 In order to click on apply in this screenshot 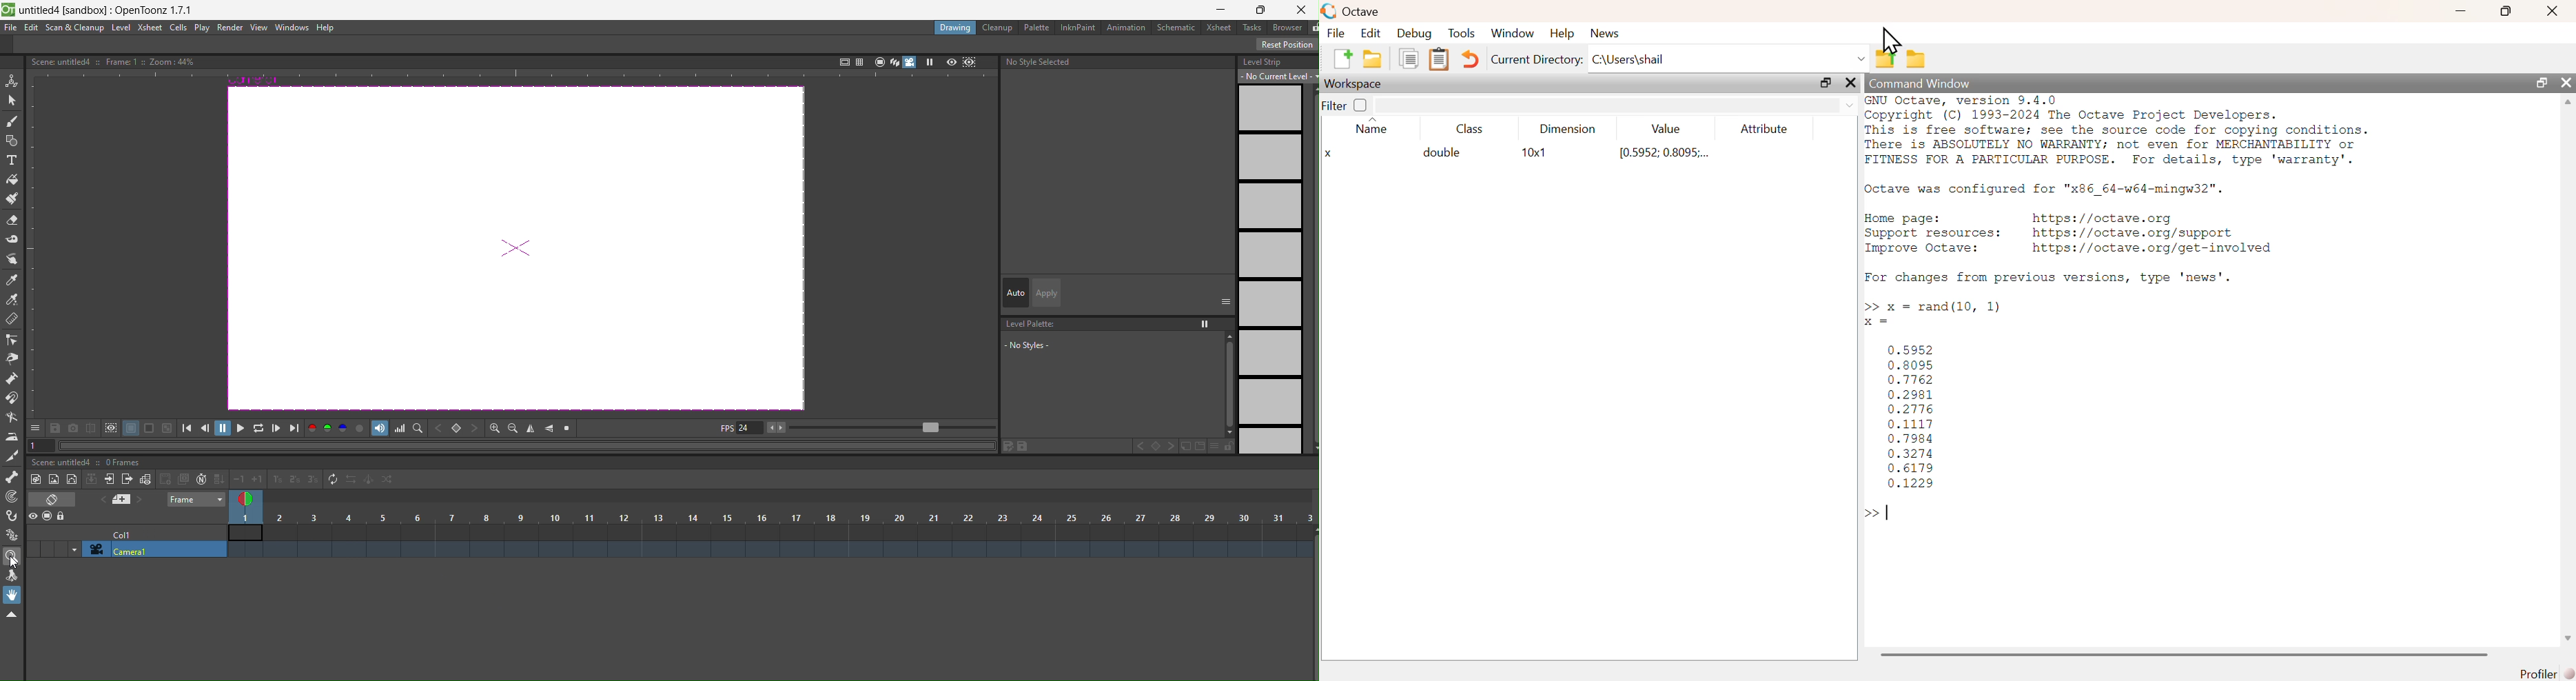, I will do `click(1045, 292)`.